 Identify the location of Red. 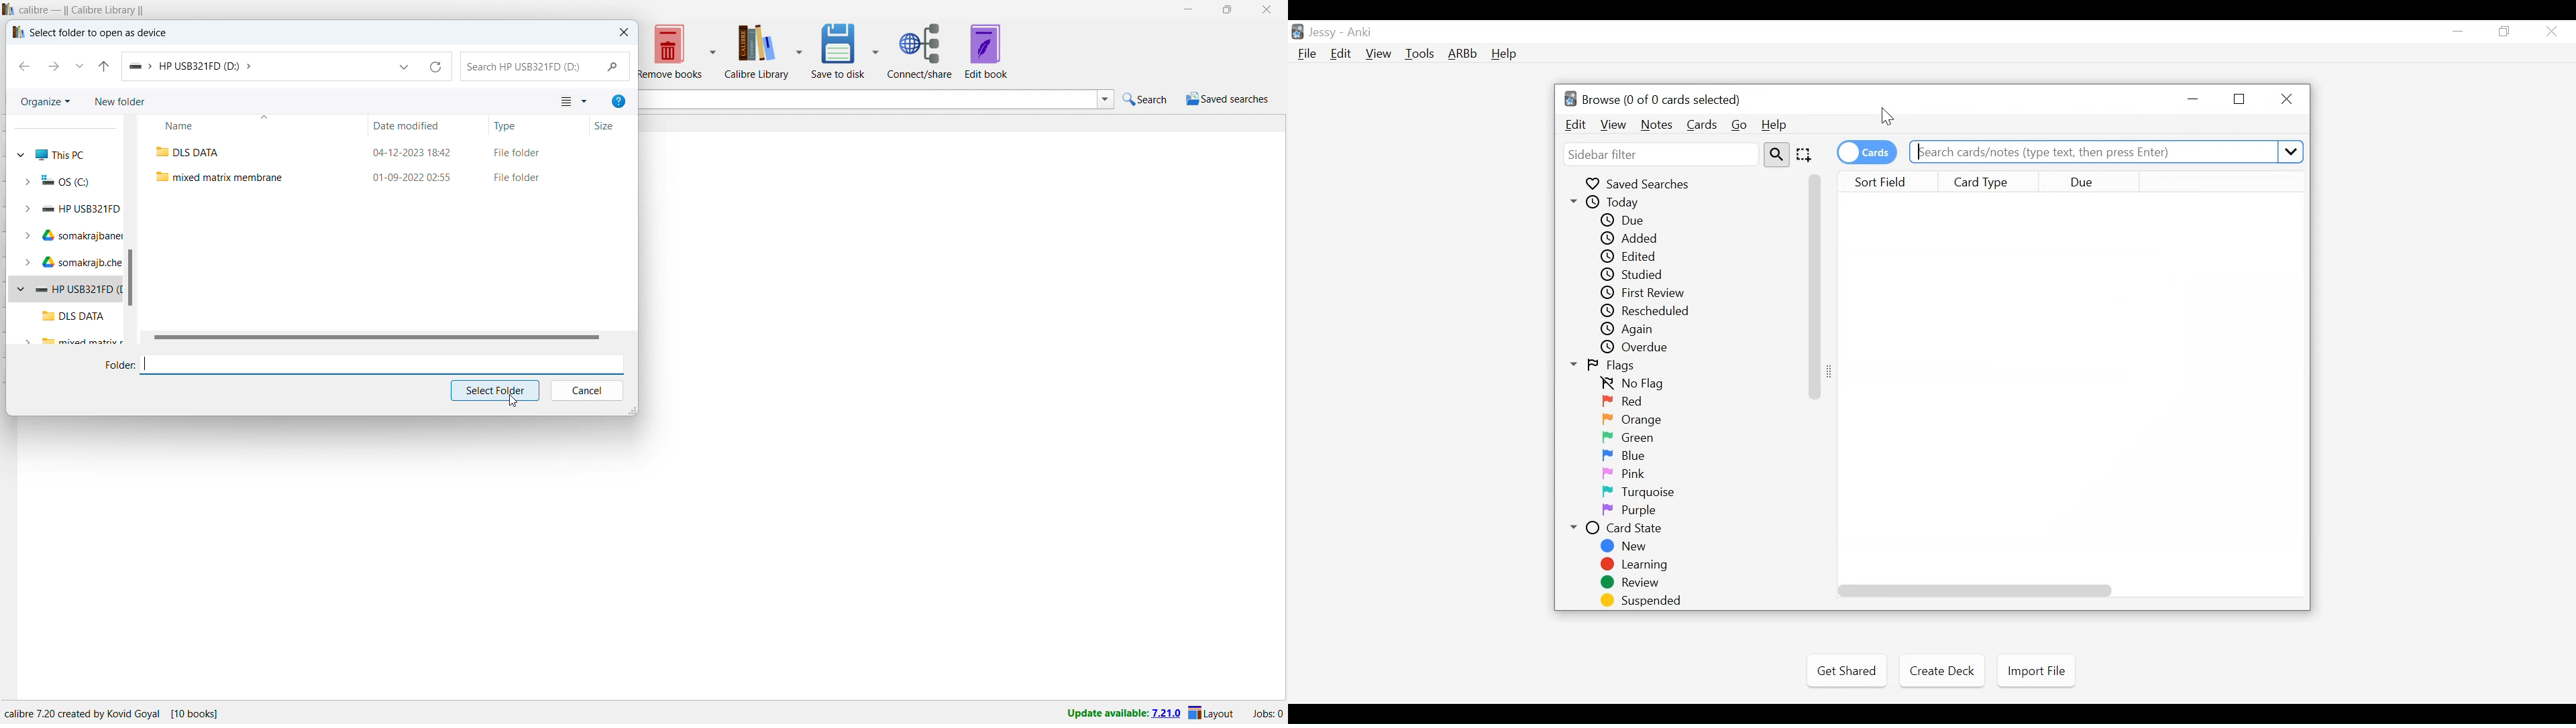
(1627, 402).